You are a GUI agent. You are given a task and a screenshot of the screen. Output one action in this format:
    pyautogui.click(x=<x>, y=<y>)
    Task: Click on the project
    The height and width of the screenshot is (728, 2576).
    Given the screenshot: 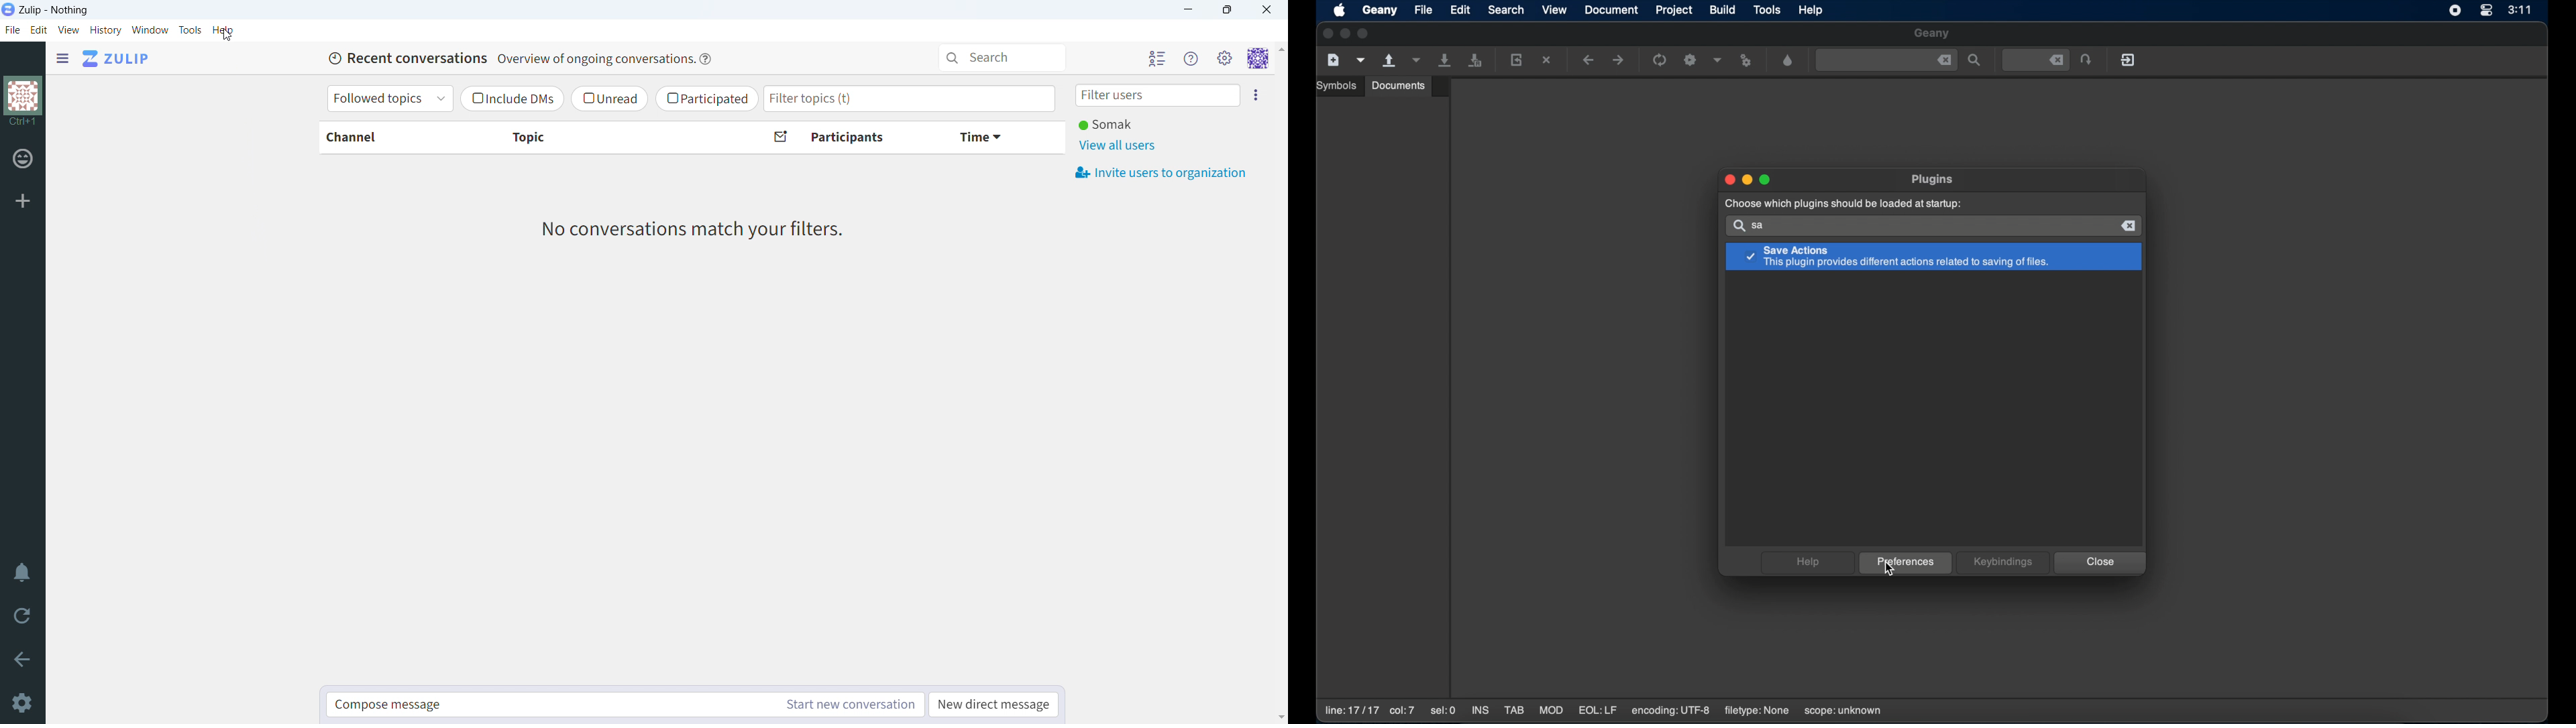 What is the action you would take?
    pyautogui.click(x=1676, y=10)
    